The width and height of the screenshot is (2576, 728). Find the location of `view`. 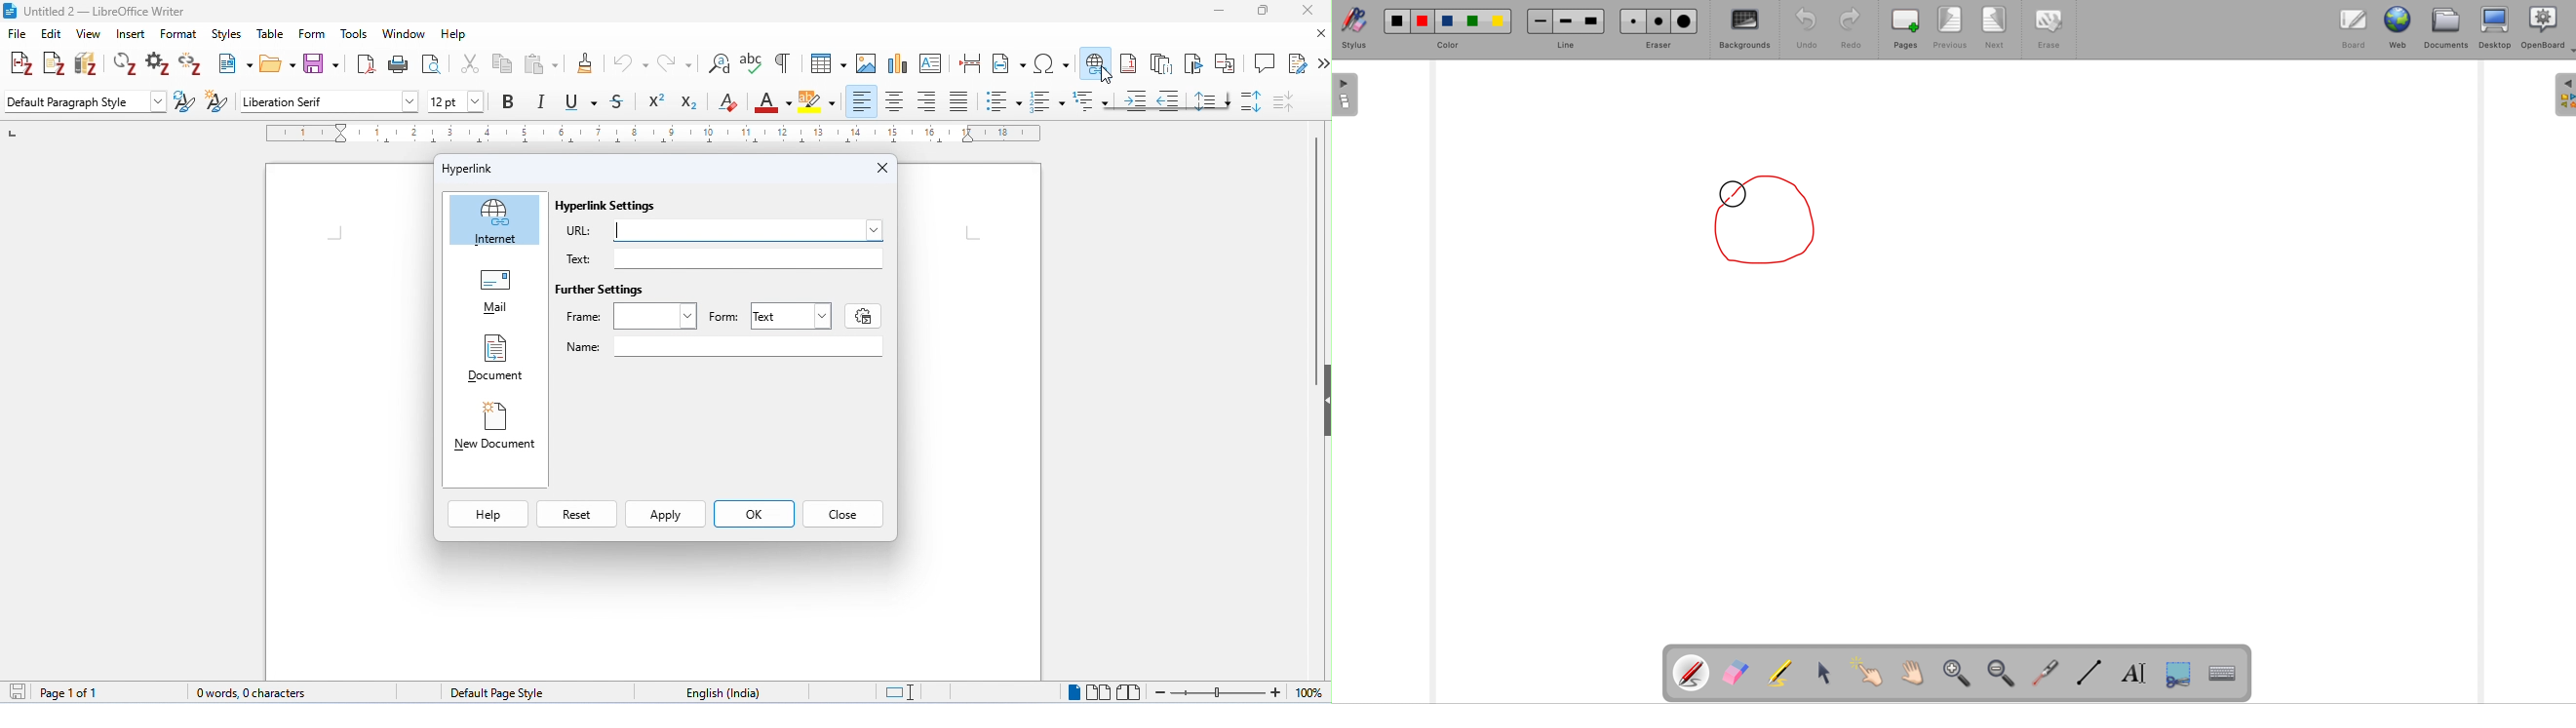

view is located at coordinates (90, 35).